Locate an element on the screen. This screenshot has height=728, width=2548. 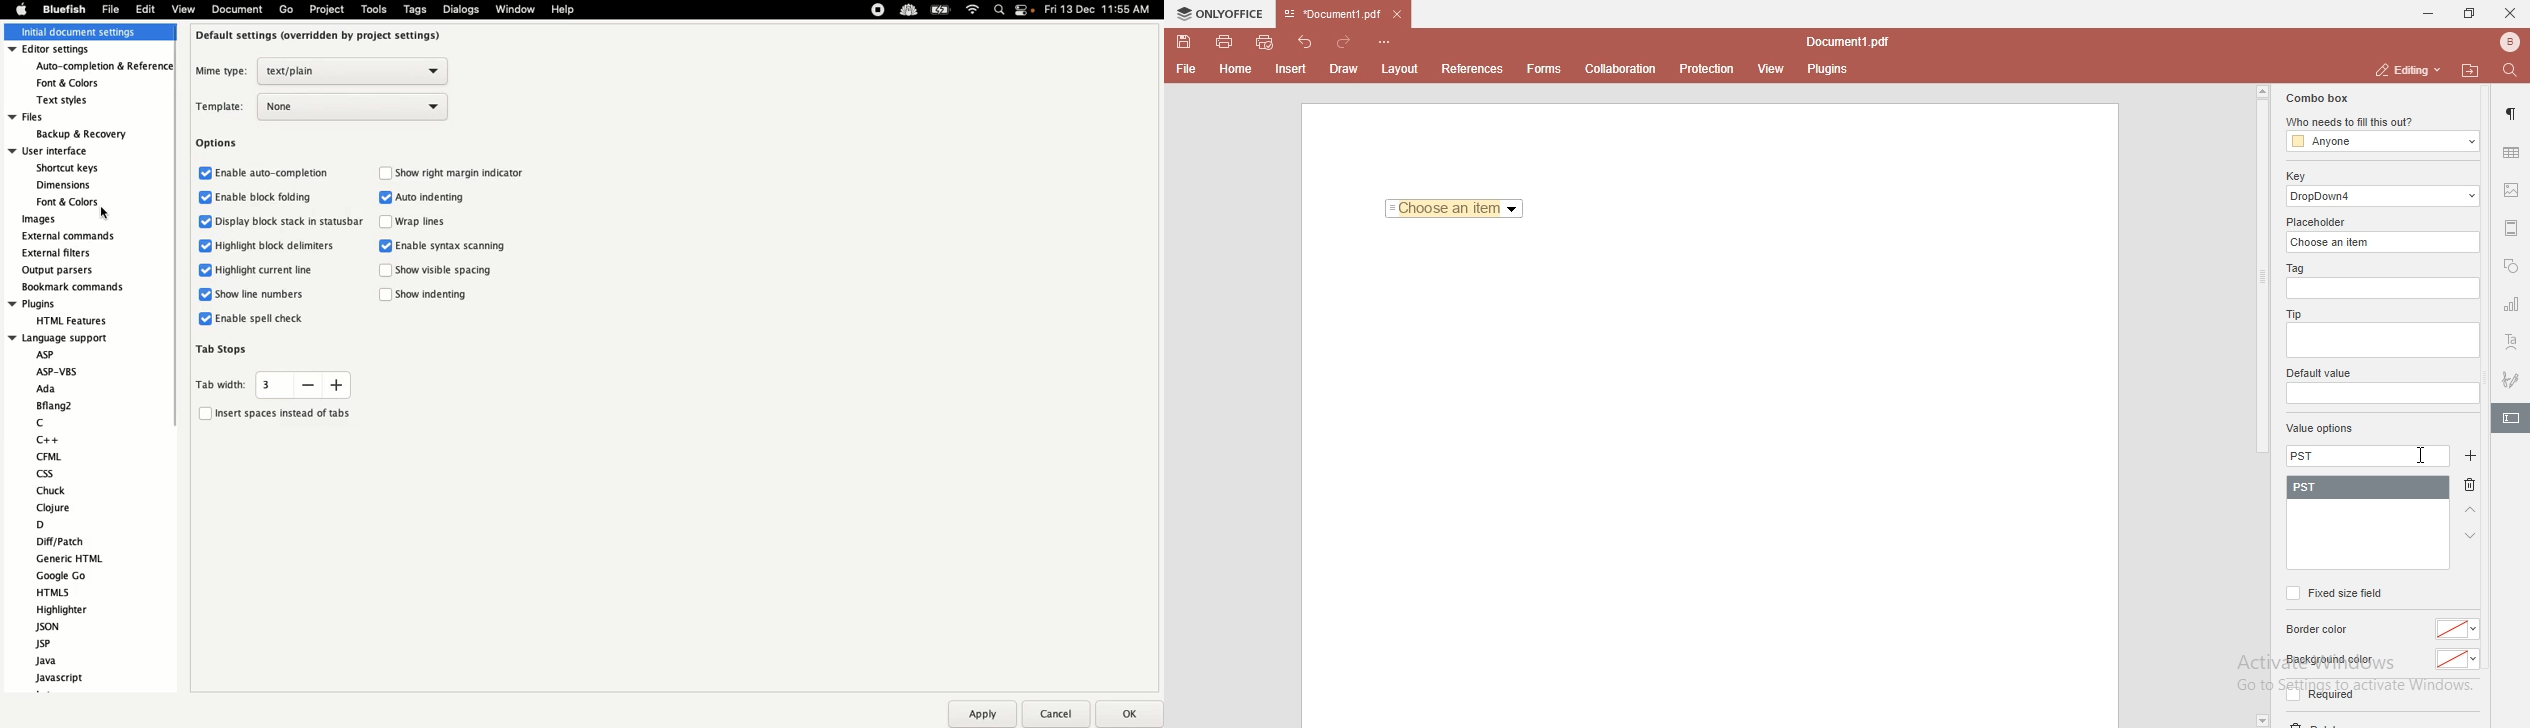
cursor is located at coordinates (2423, 454).